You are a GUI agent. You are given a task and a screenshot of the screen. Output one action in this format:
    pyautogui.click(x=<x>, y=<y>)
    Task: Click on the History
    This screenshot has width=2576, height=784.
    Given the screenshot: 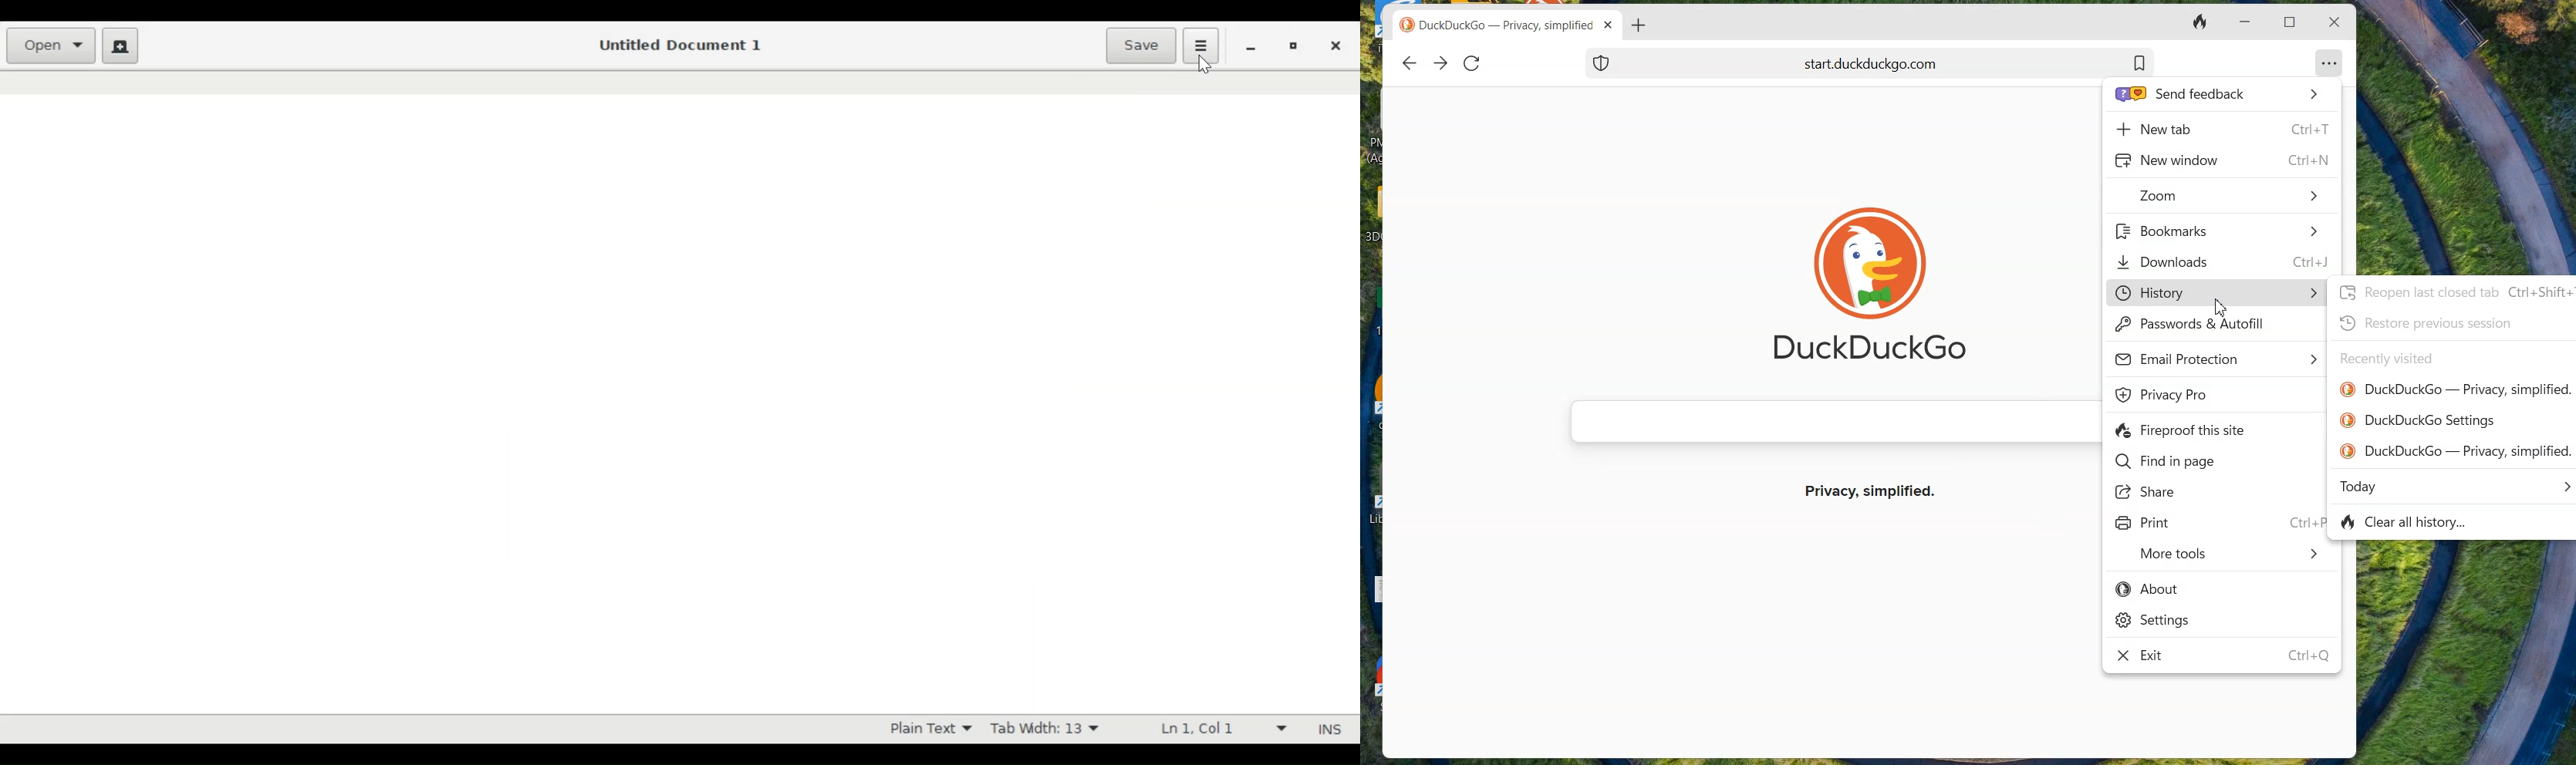 What is the action you would take?
    pyautogui.click(x=2214, y=292)
    